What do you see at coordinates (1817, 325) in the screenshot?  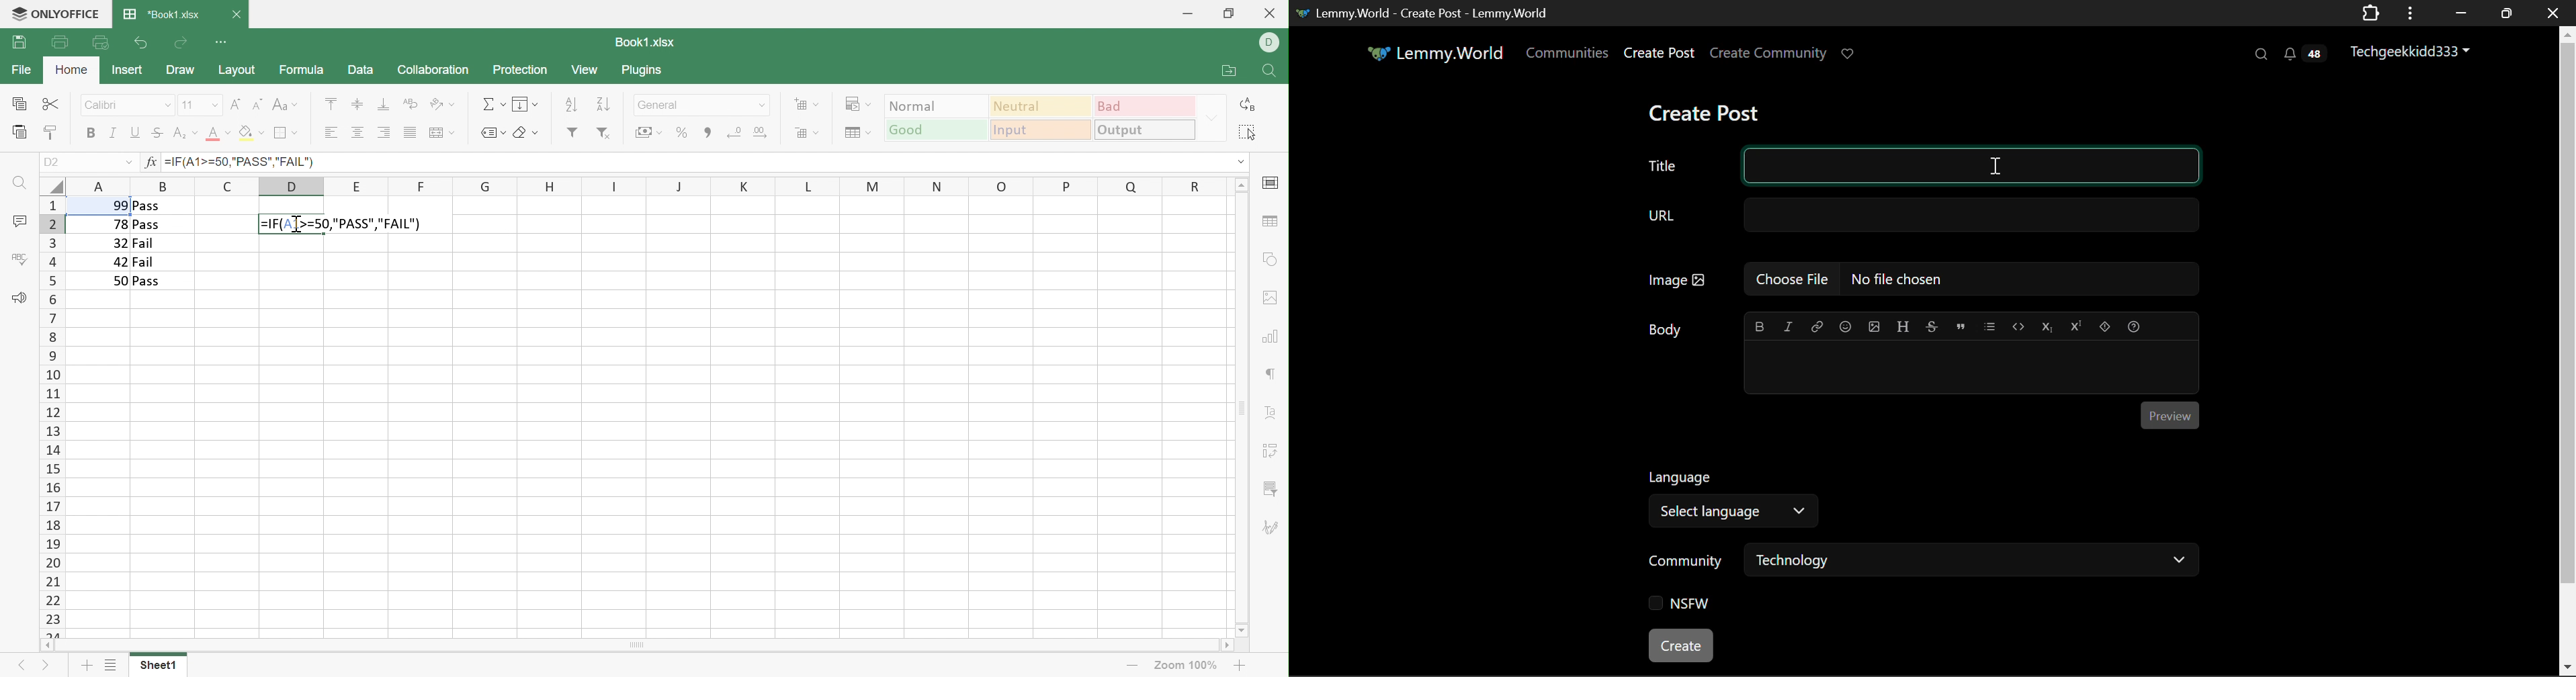 I see `link` at bounding box center [1817, 325].